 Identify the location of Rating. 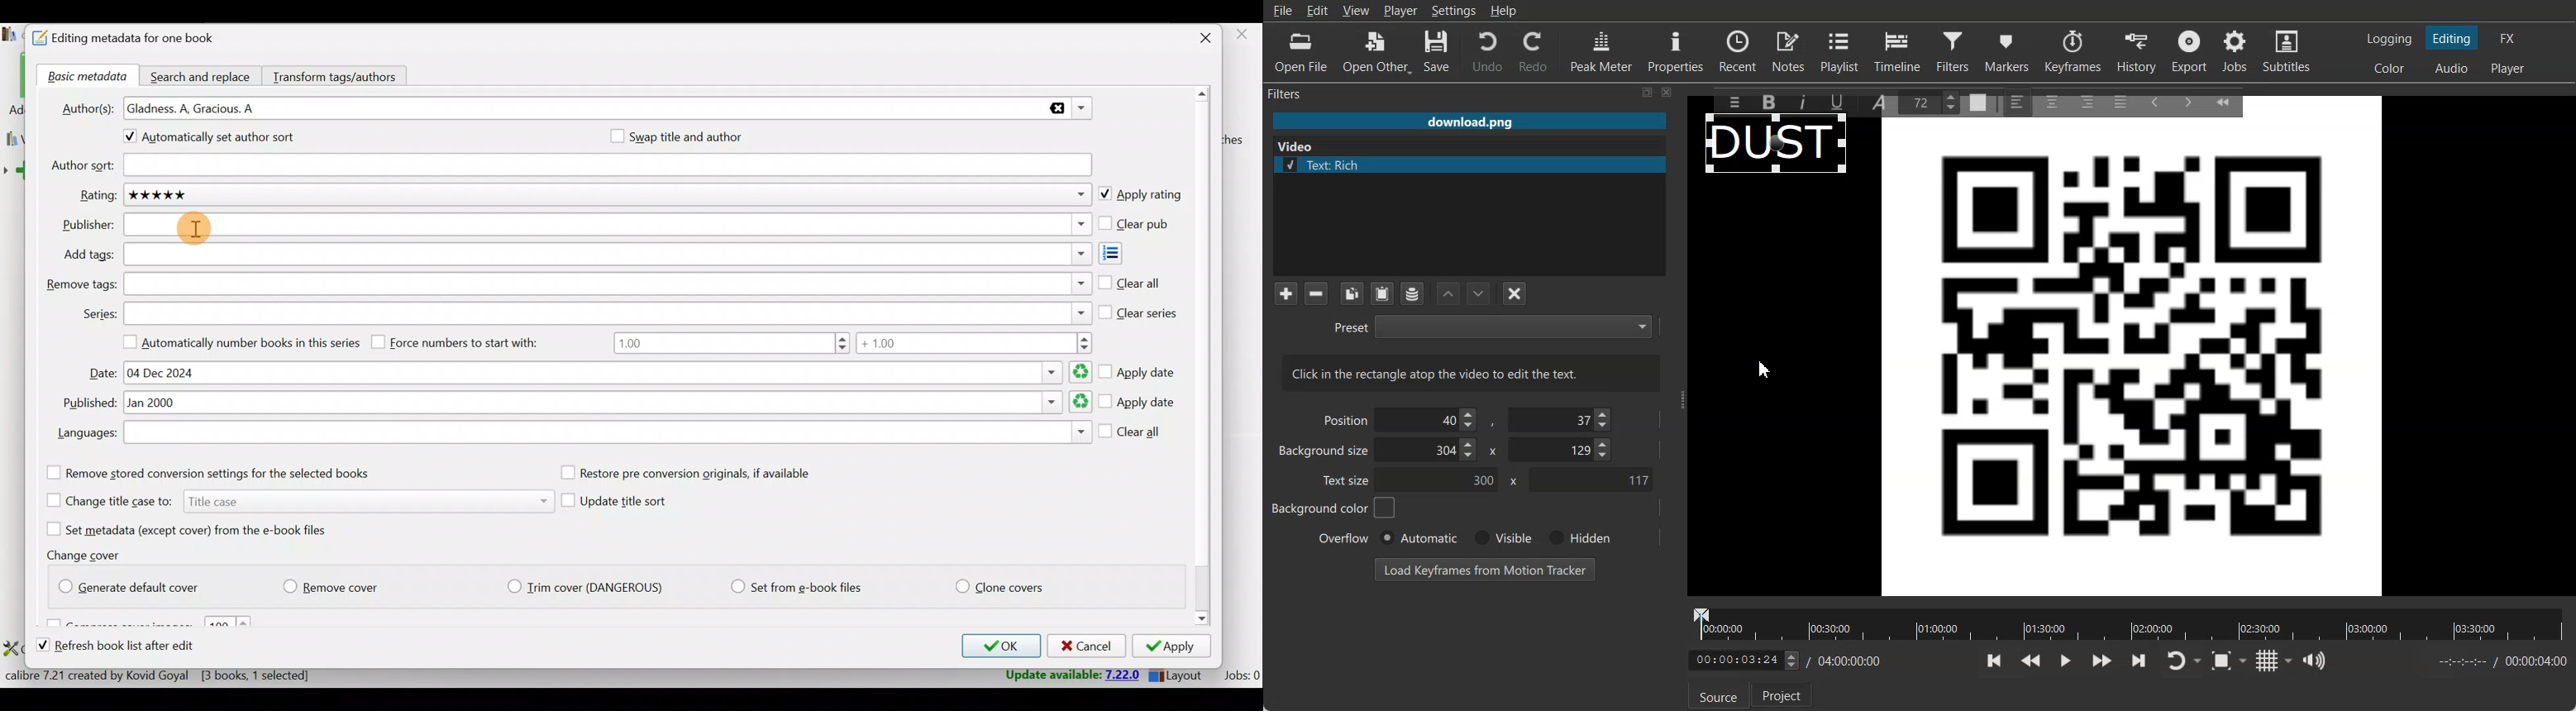
(610, 197).